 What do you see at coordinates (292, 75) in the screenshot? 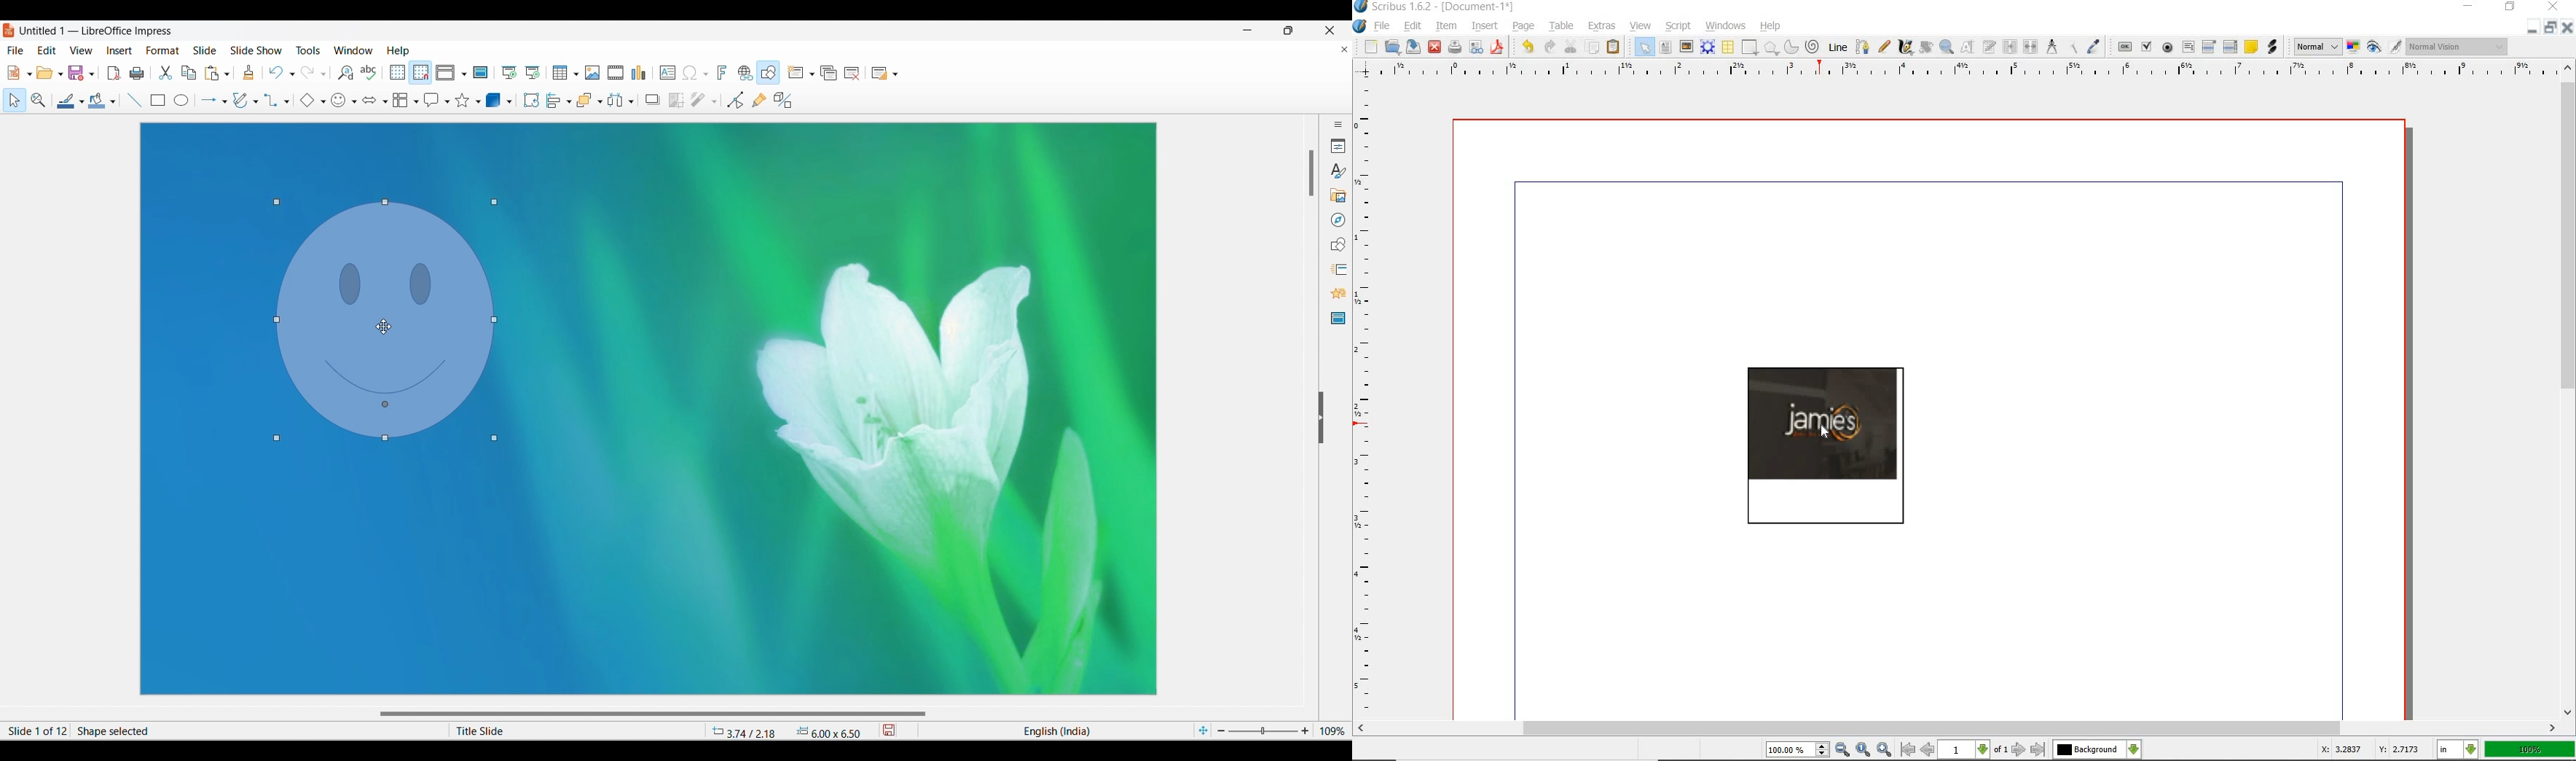
I see `Undo specific action` at bounding box center [292, 75].